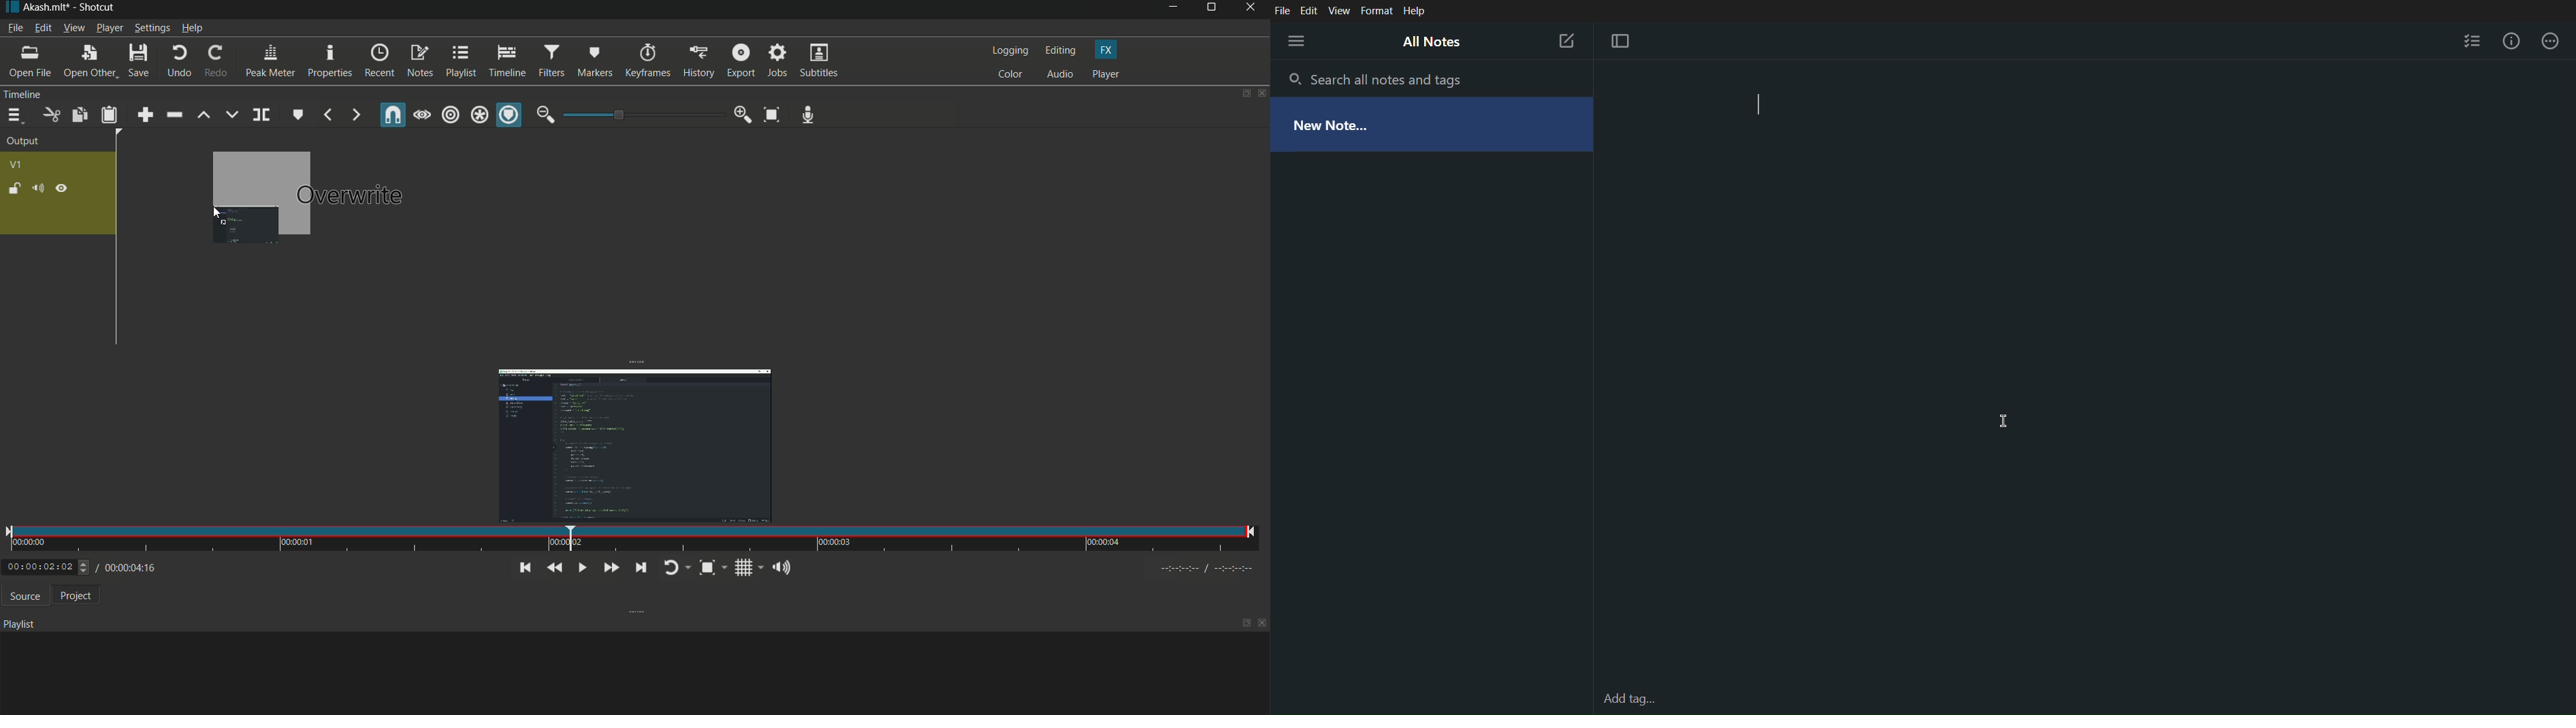 This screenshot has width=2576, height=728. I want to click on Info, so click(2511, 38).